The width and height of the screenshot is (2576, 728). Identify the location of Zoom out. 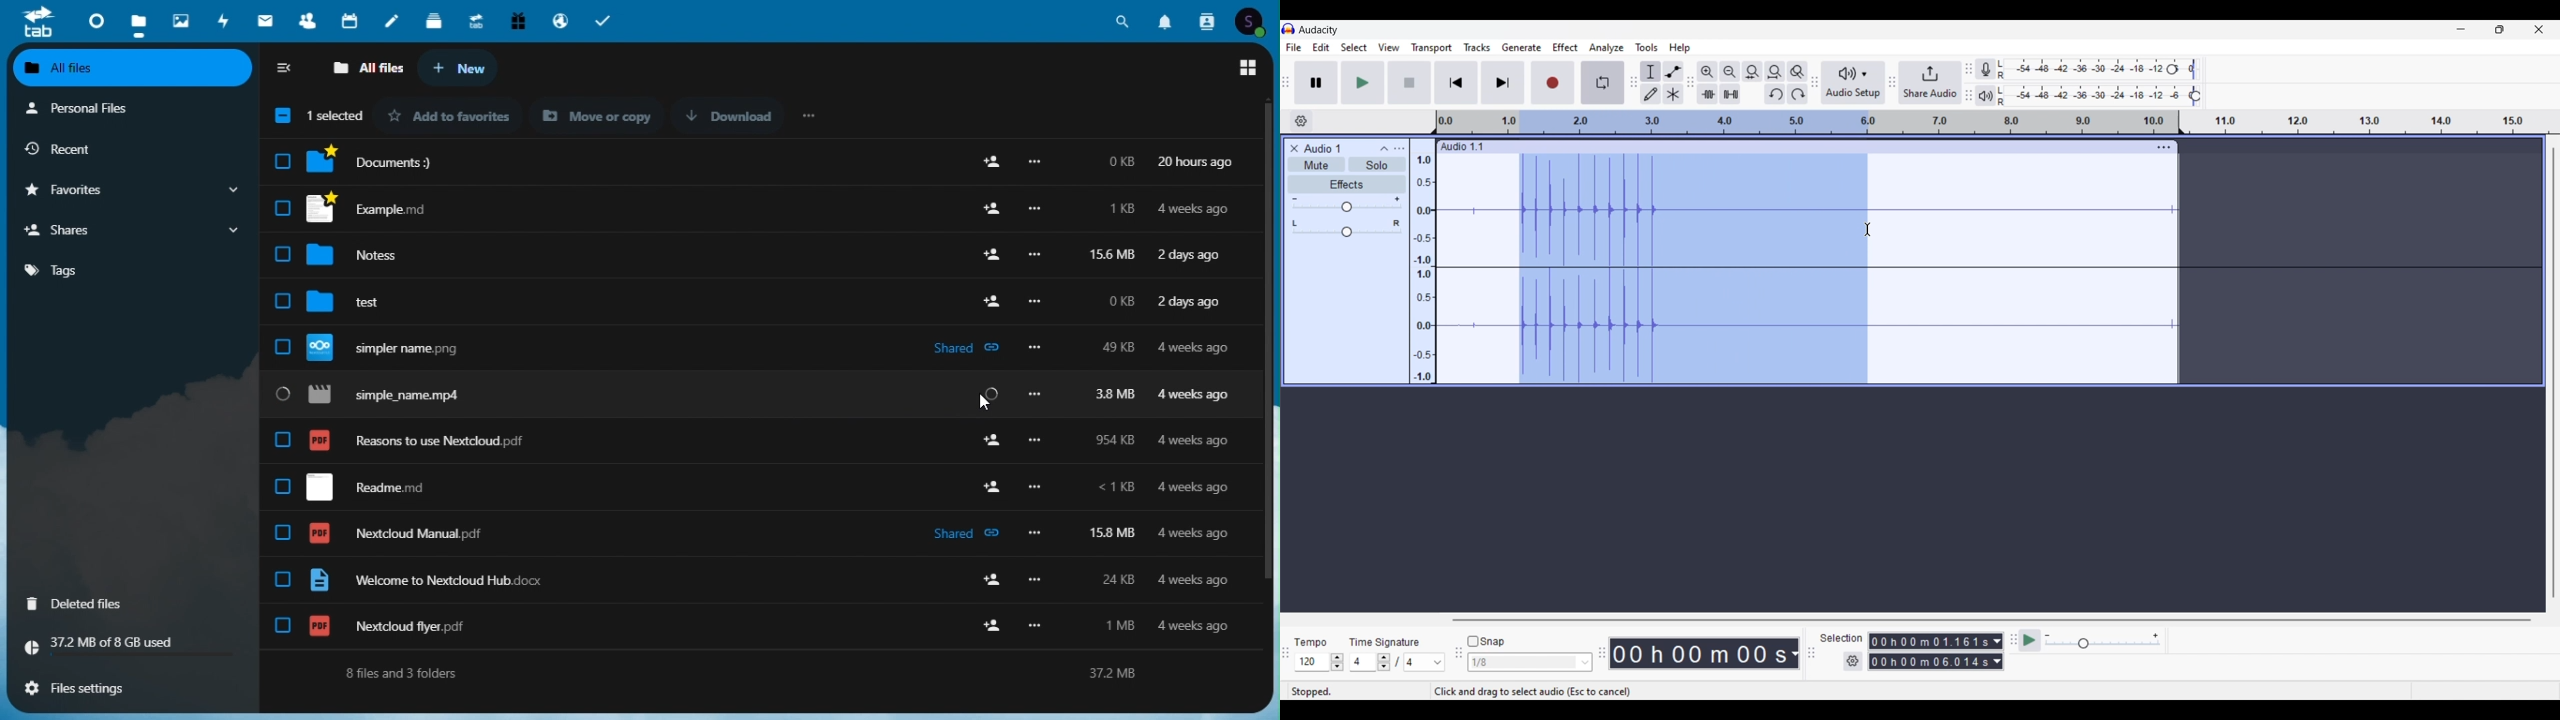
(1729, 71).